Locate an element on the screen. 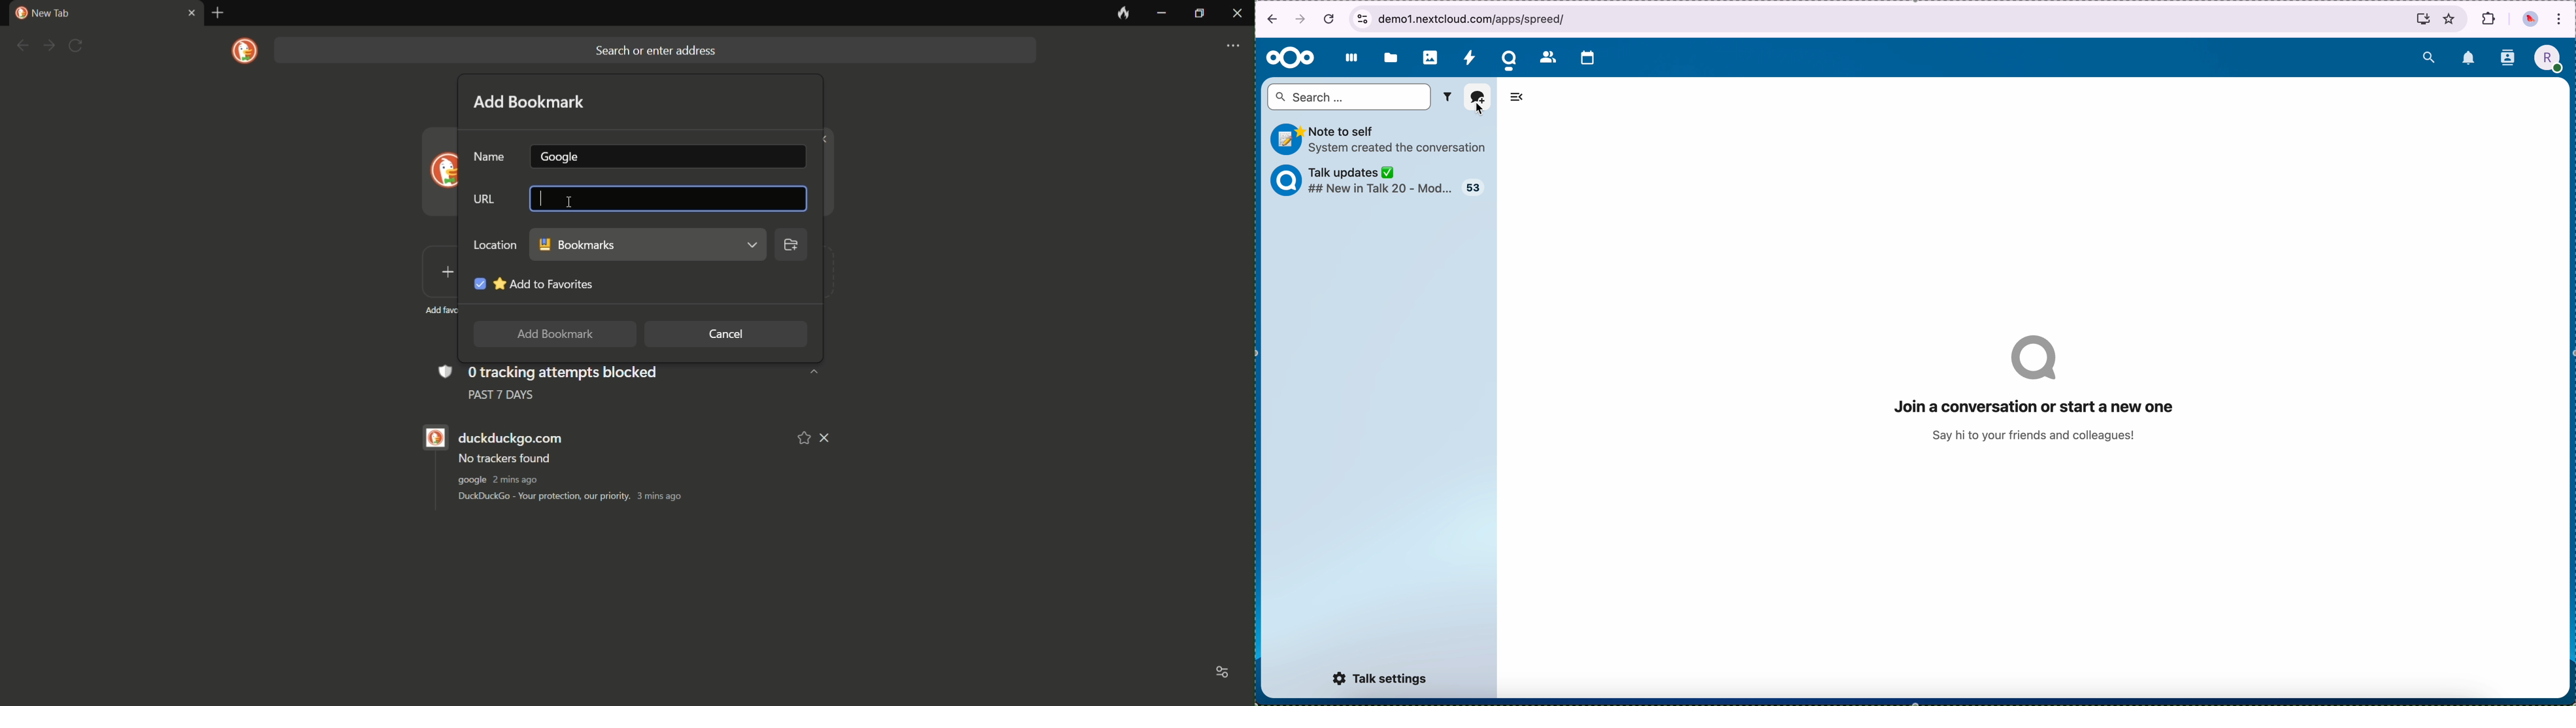 The image size is (2576, 728). refresh is located at coordinates (76, 46).